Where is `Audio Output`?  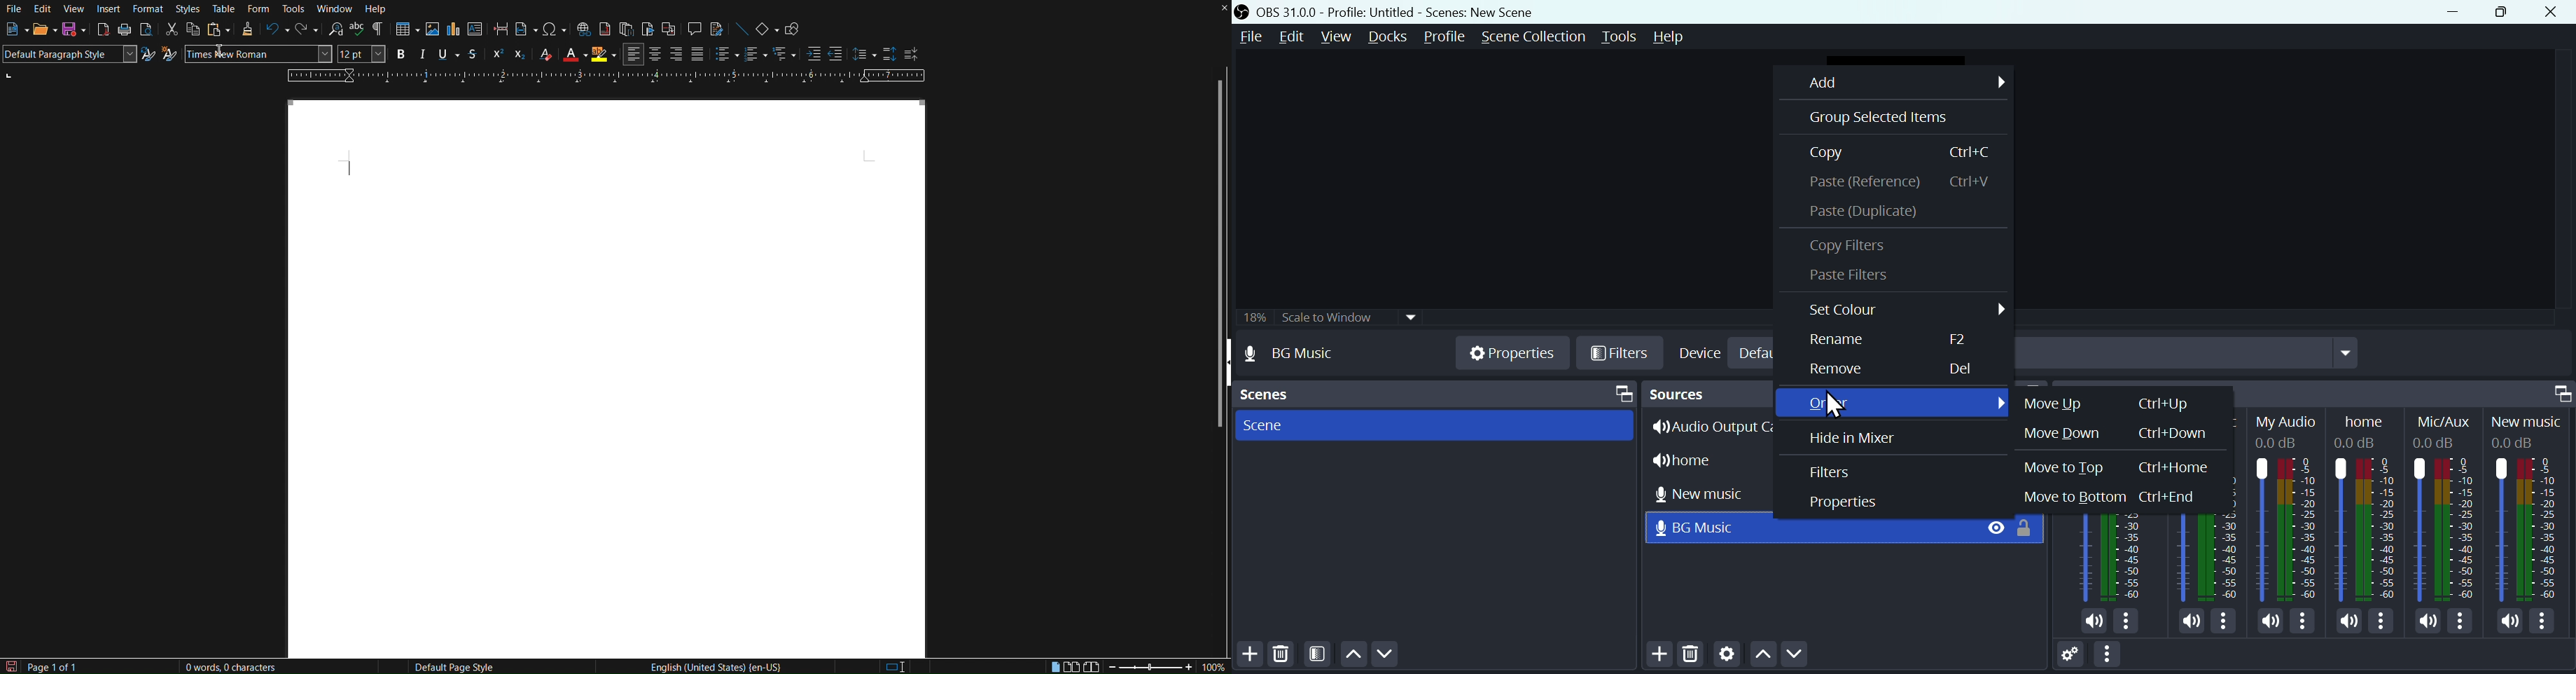 Audio Output is located at coordinates (2112, 556).